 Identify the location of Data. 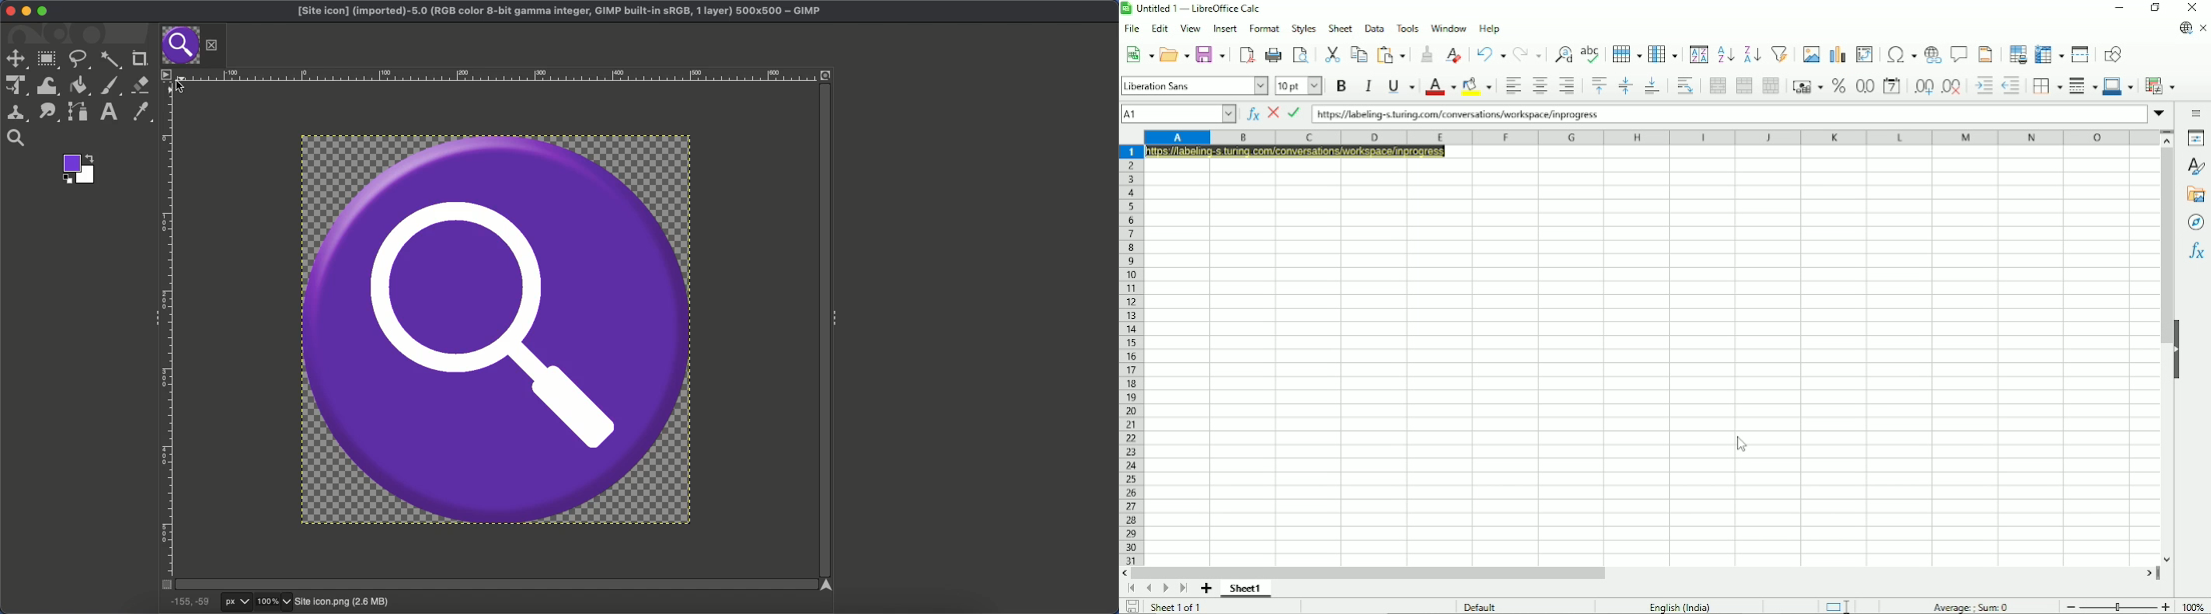
(1375, 27).